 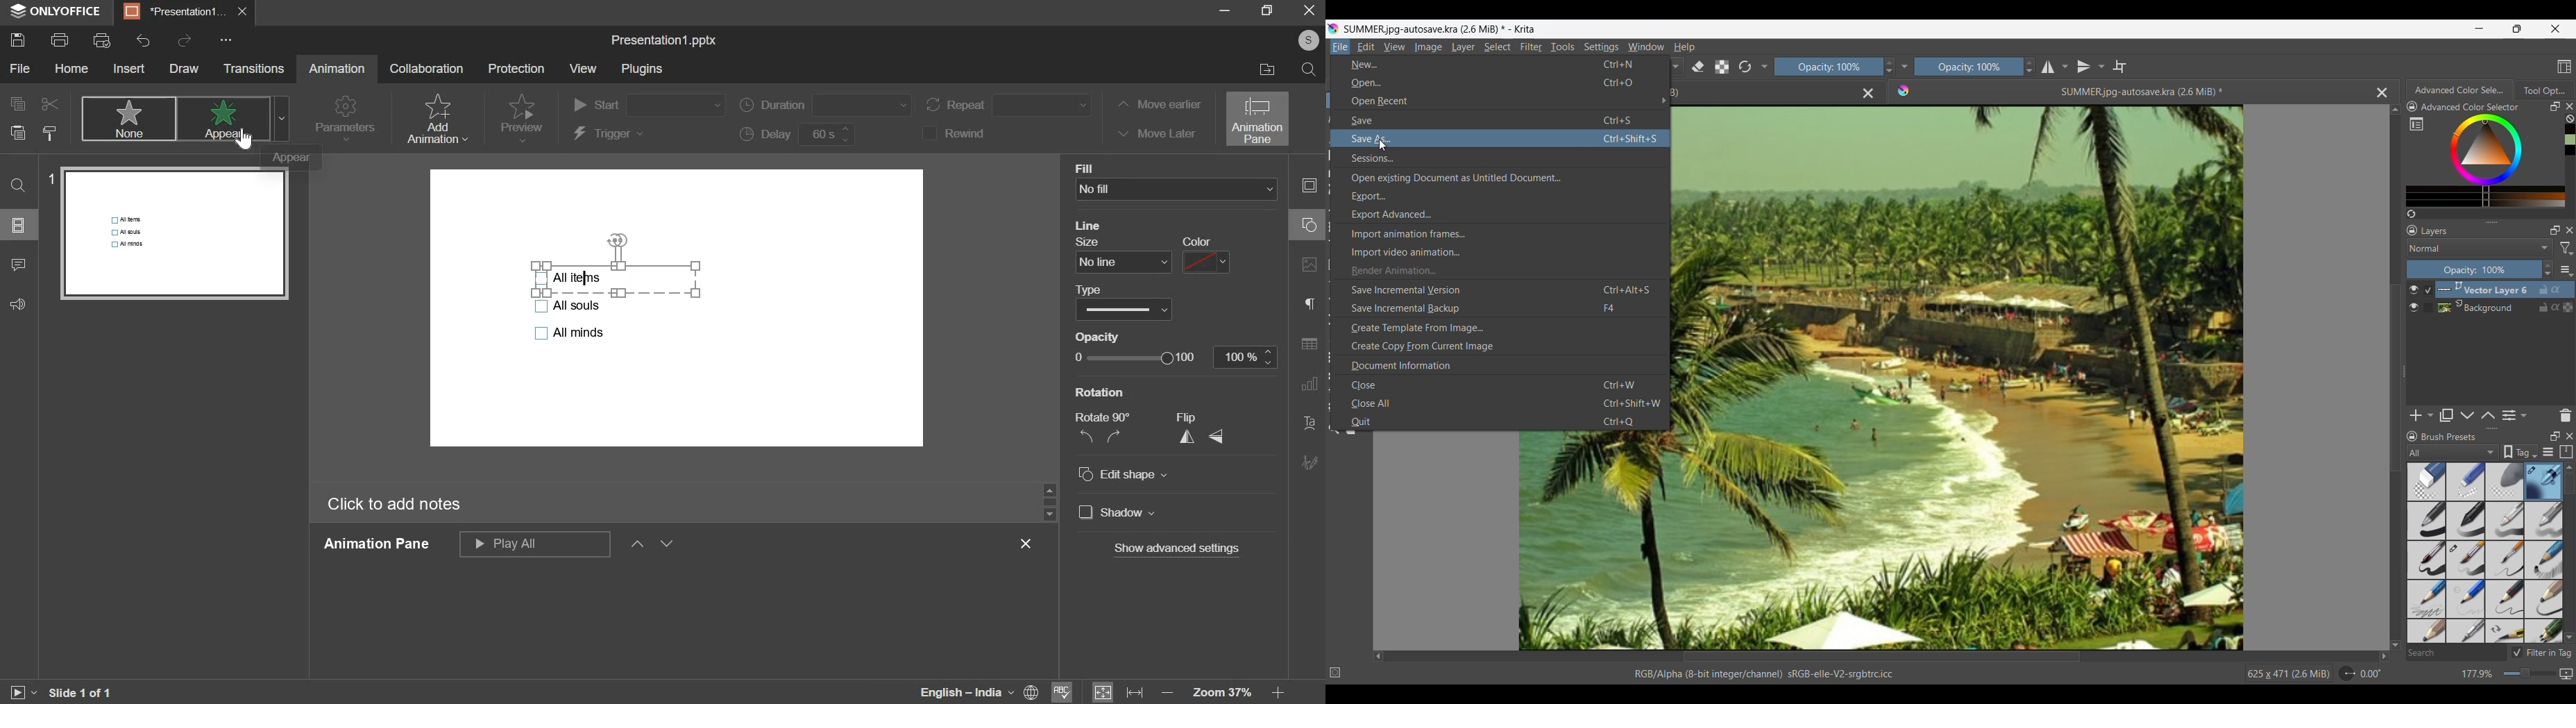 What do you see at coordinates (2396, 645) in the screenshot?
I see `Quick slide to bottom` at bounding box center [2396, 645].